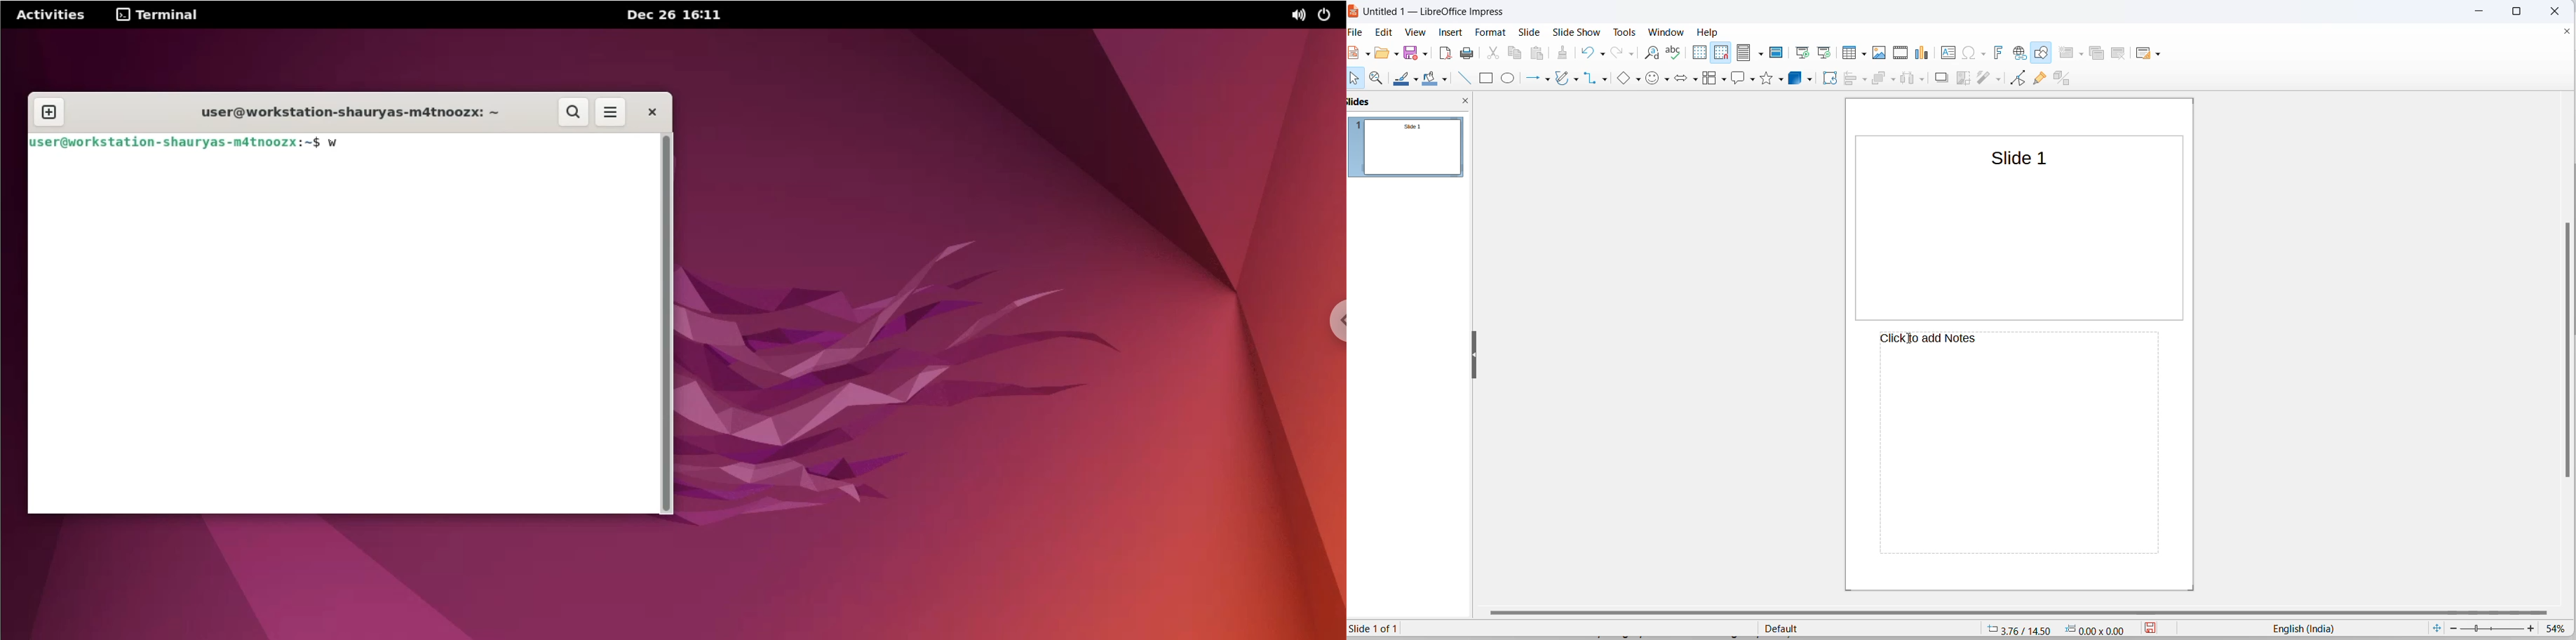 The image size is (2576, 644). I want to click on symbol shapes, so click(1653, 79).